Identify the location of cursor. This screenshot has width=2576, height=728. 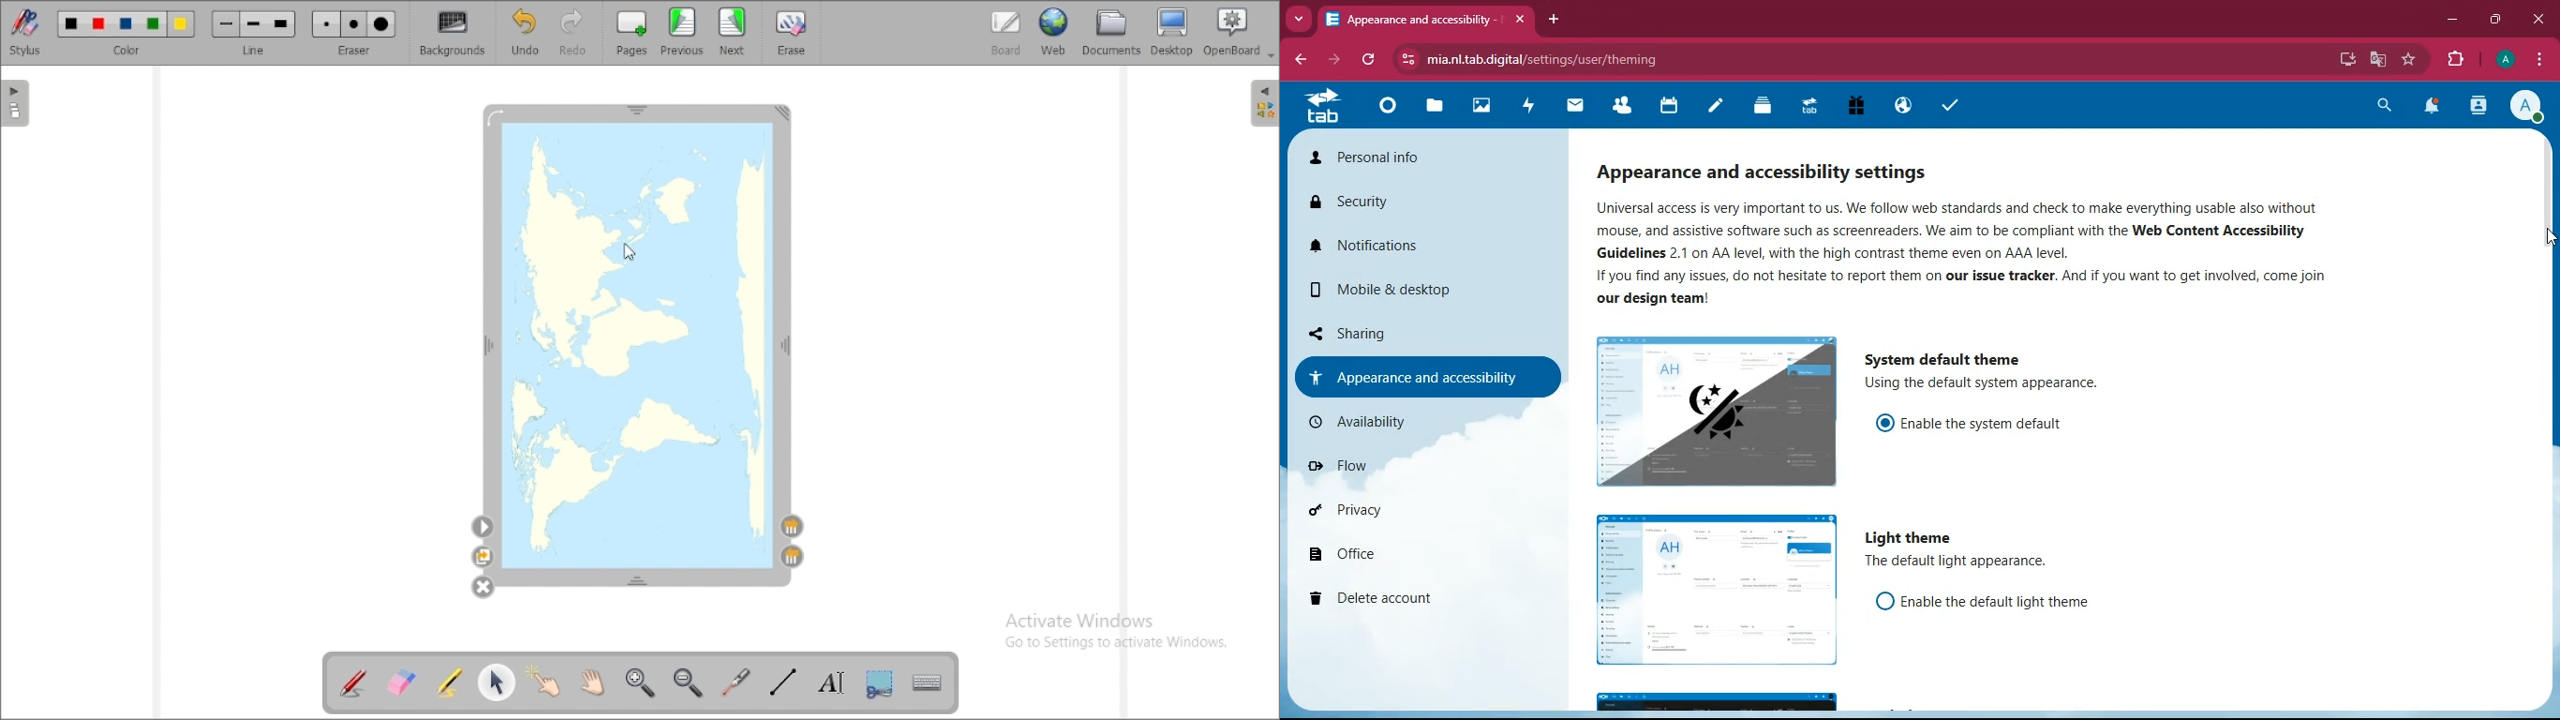
(2546, 226).